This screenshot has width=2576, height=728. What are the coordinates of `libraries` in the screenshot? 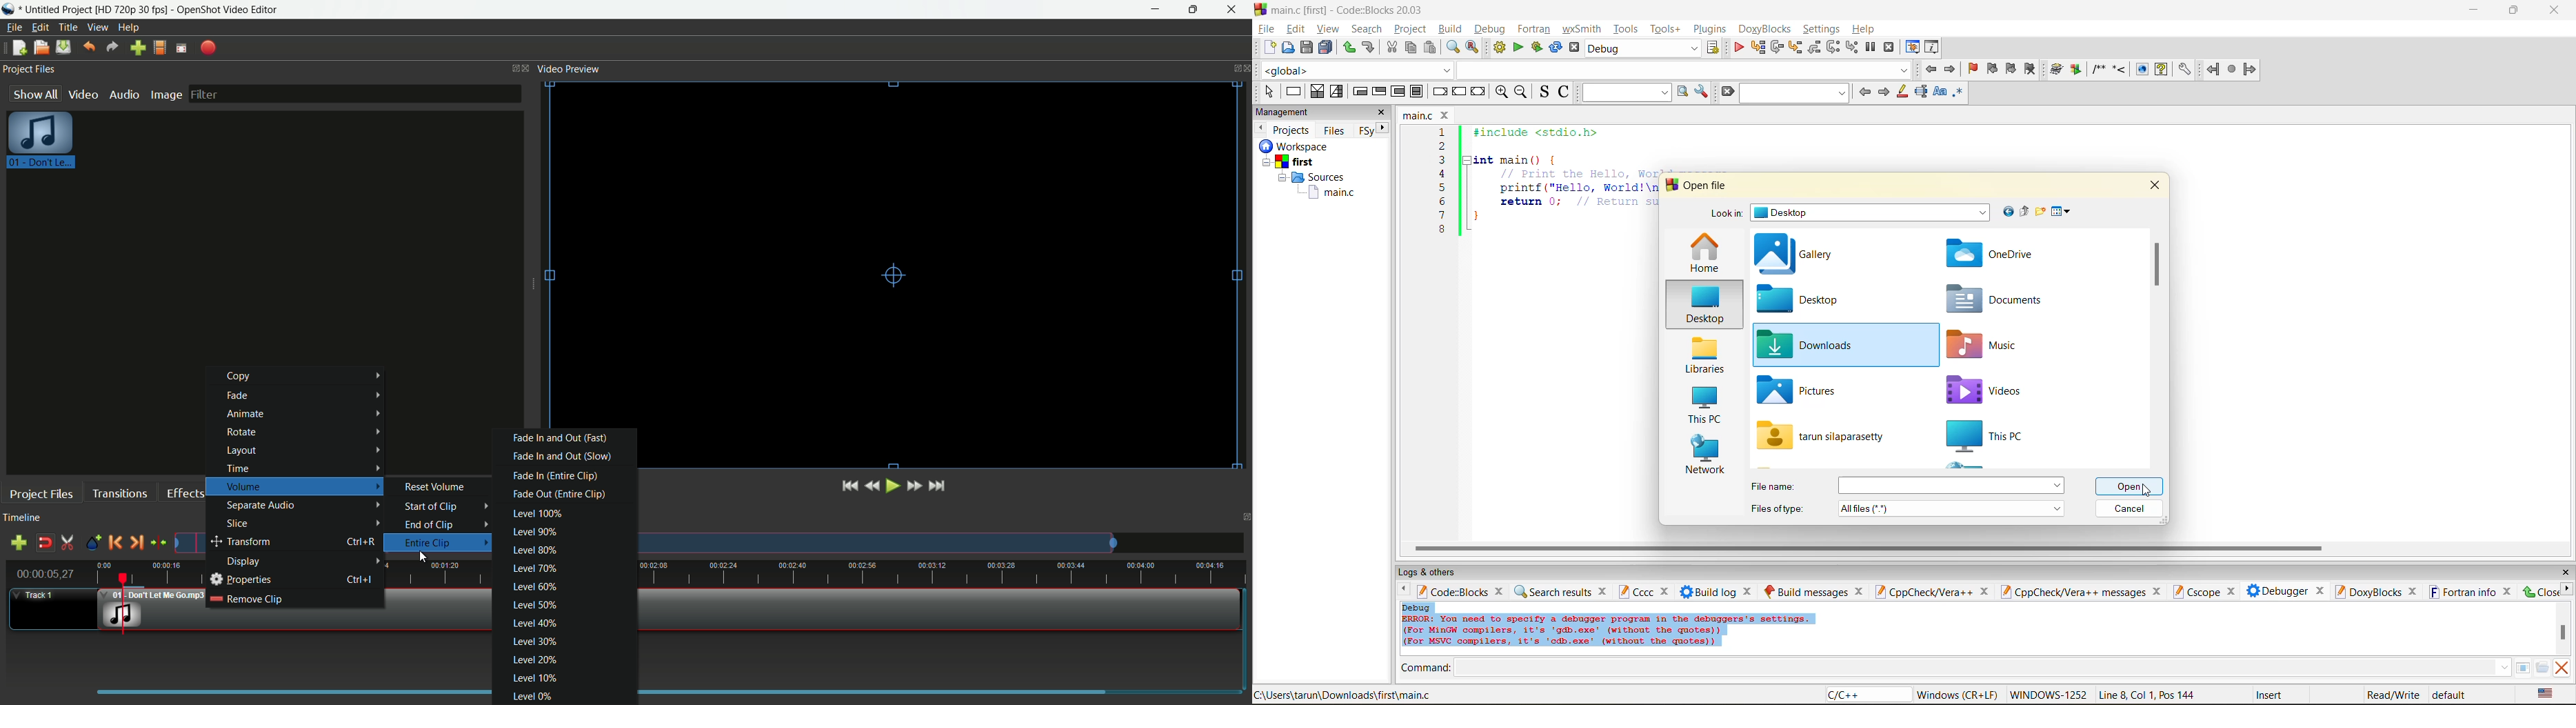 It's located at (1703, 356).